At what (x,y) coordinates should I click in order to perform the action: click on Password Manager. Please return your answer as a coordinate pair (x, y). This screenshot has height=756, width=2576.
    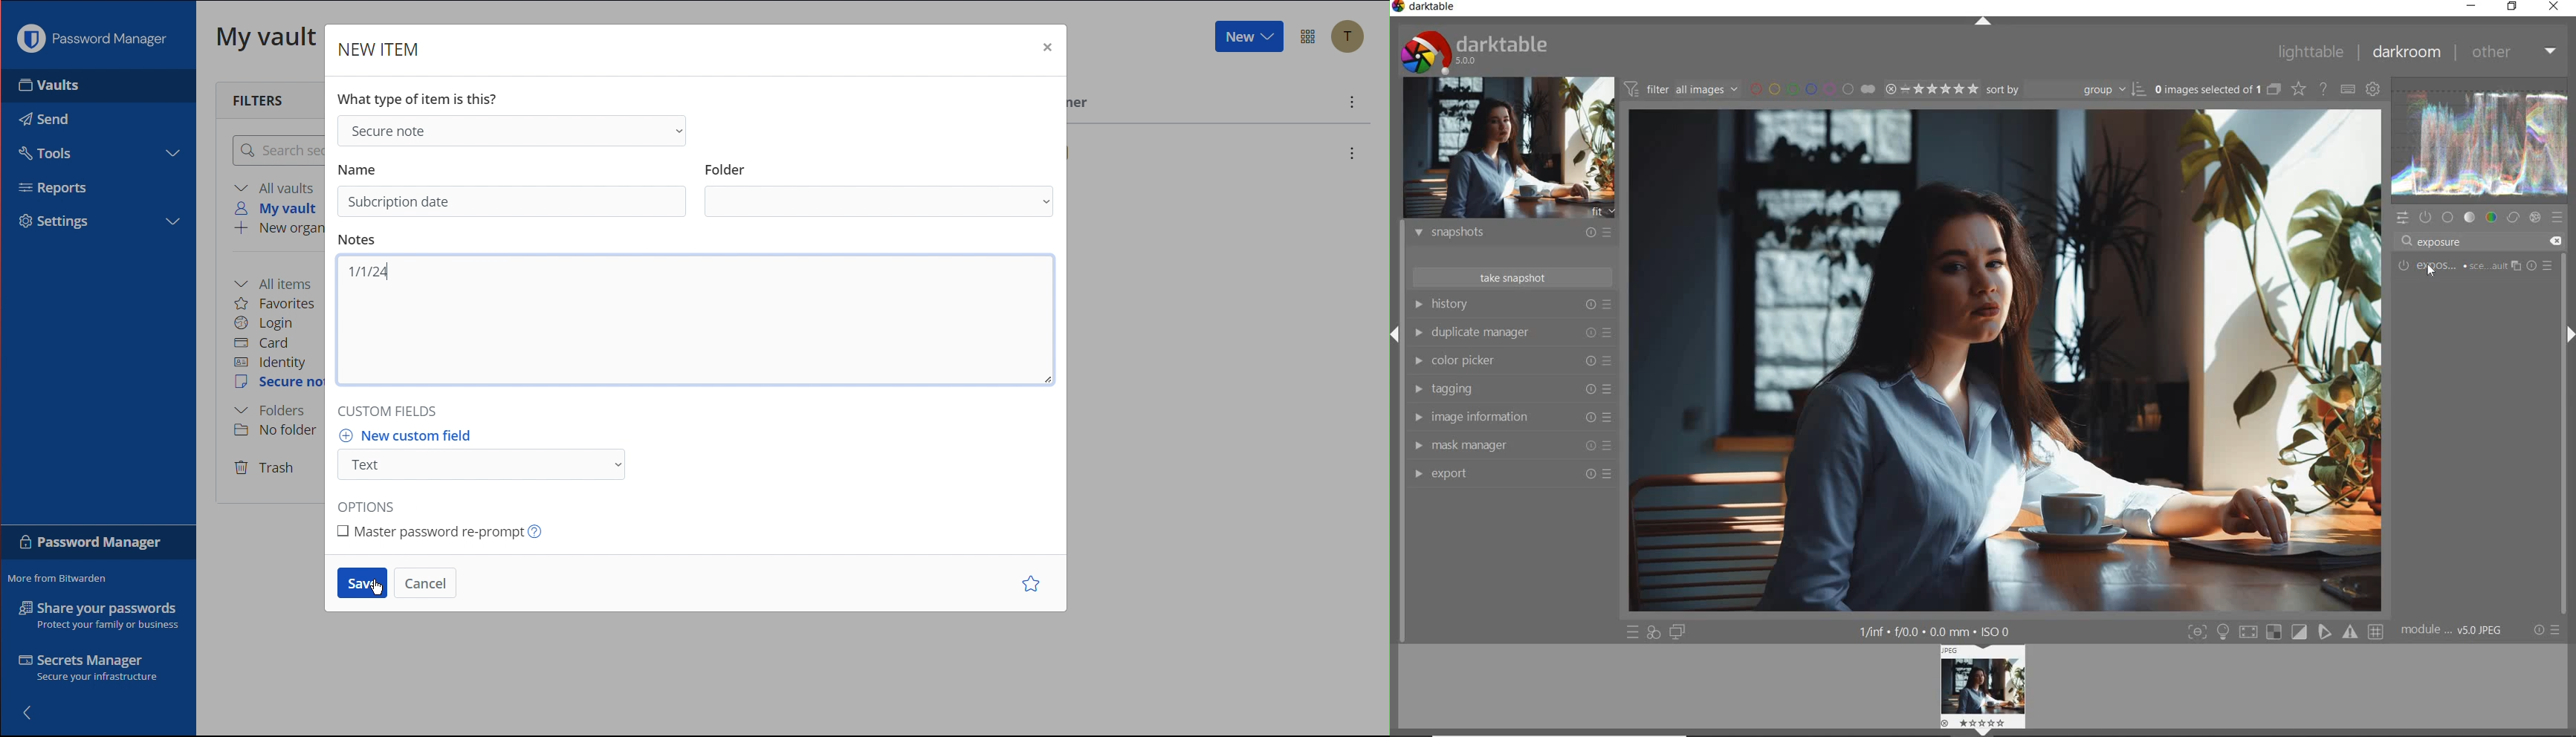
    Looking at the image, I should click on (96, 39).